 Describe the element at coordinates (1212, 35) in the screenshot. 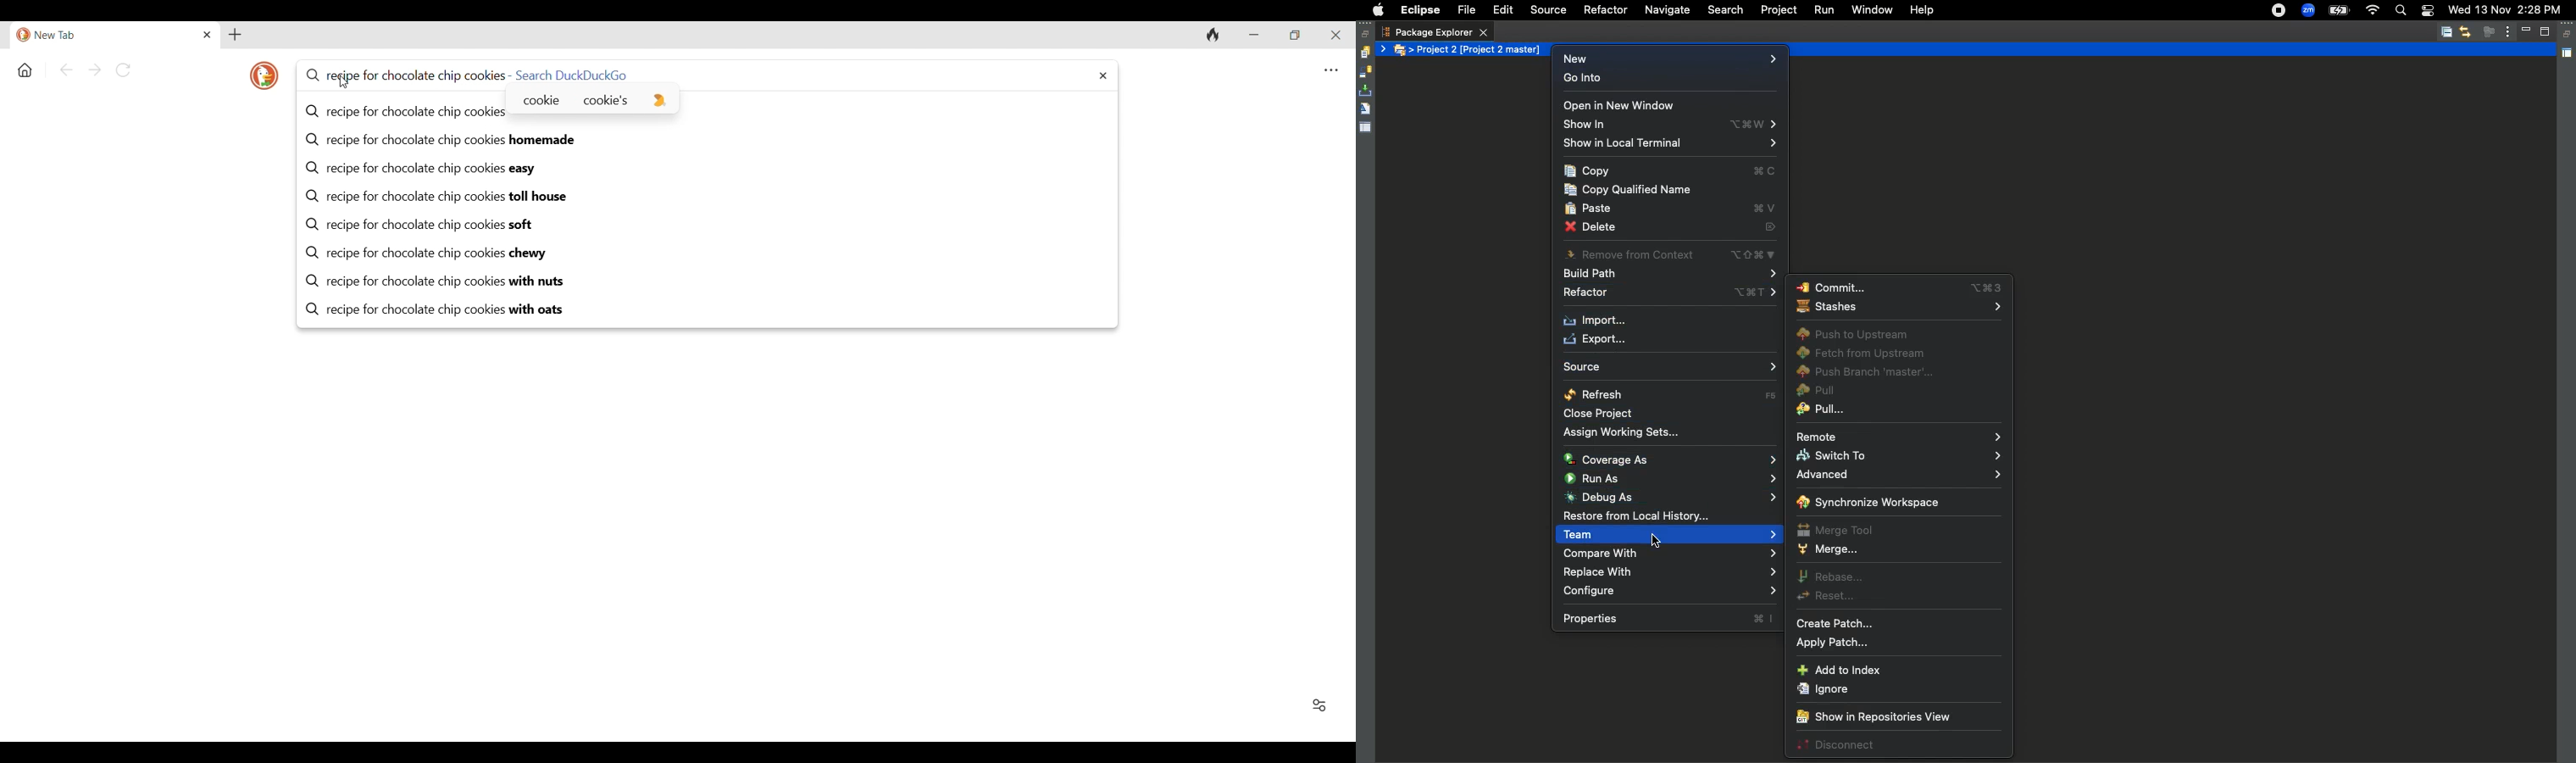

I see `Clear browsing history` at that location.